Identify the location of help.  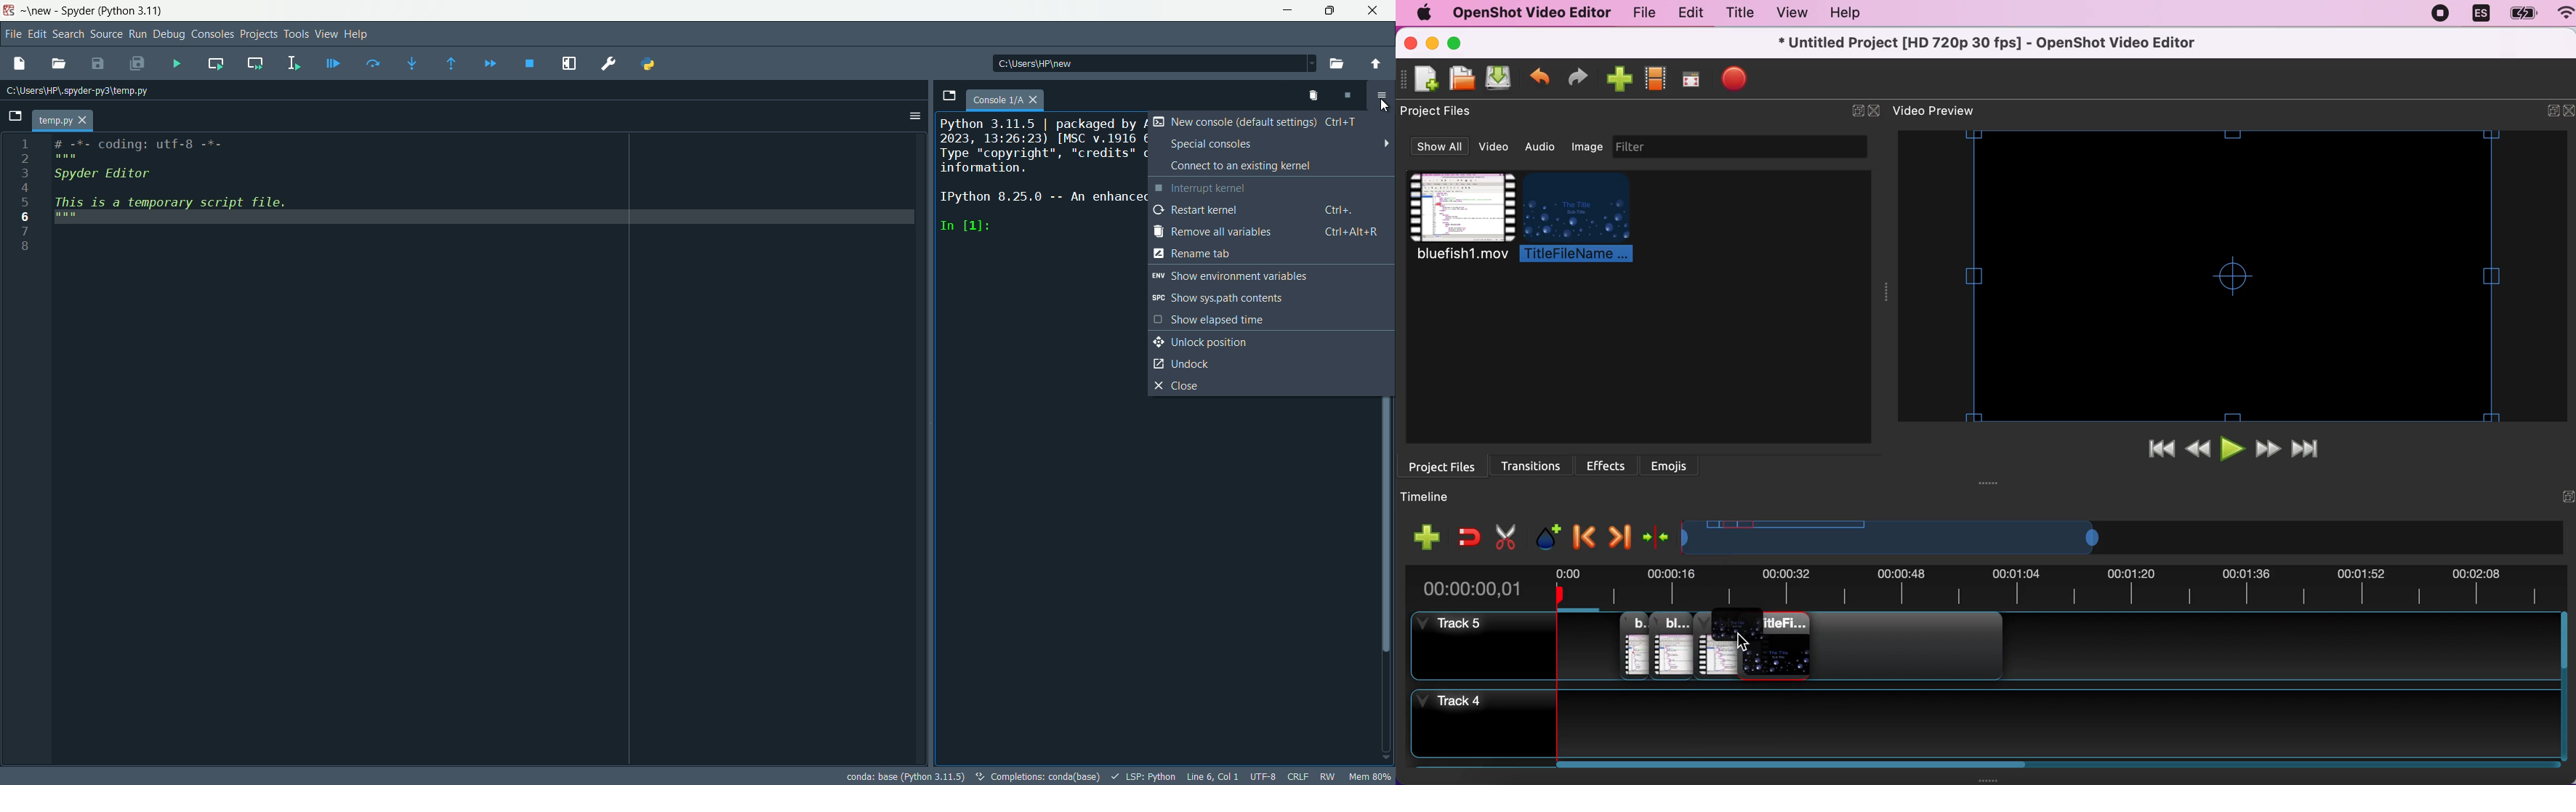
(1840, 15).